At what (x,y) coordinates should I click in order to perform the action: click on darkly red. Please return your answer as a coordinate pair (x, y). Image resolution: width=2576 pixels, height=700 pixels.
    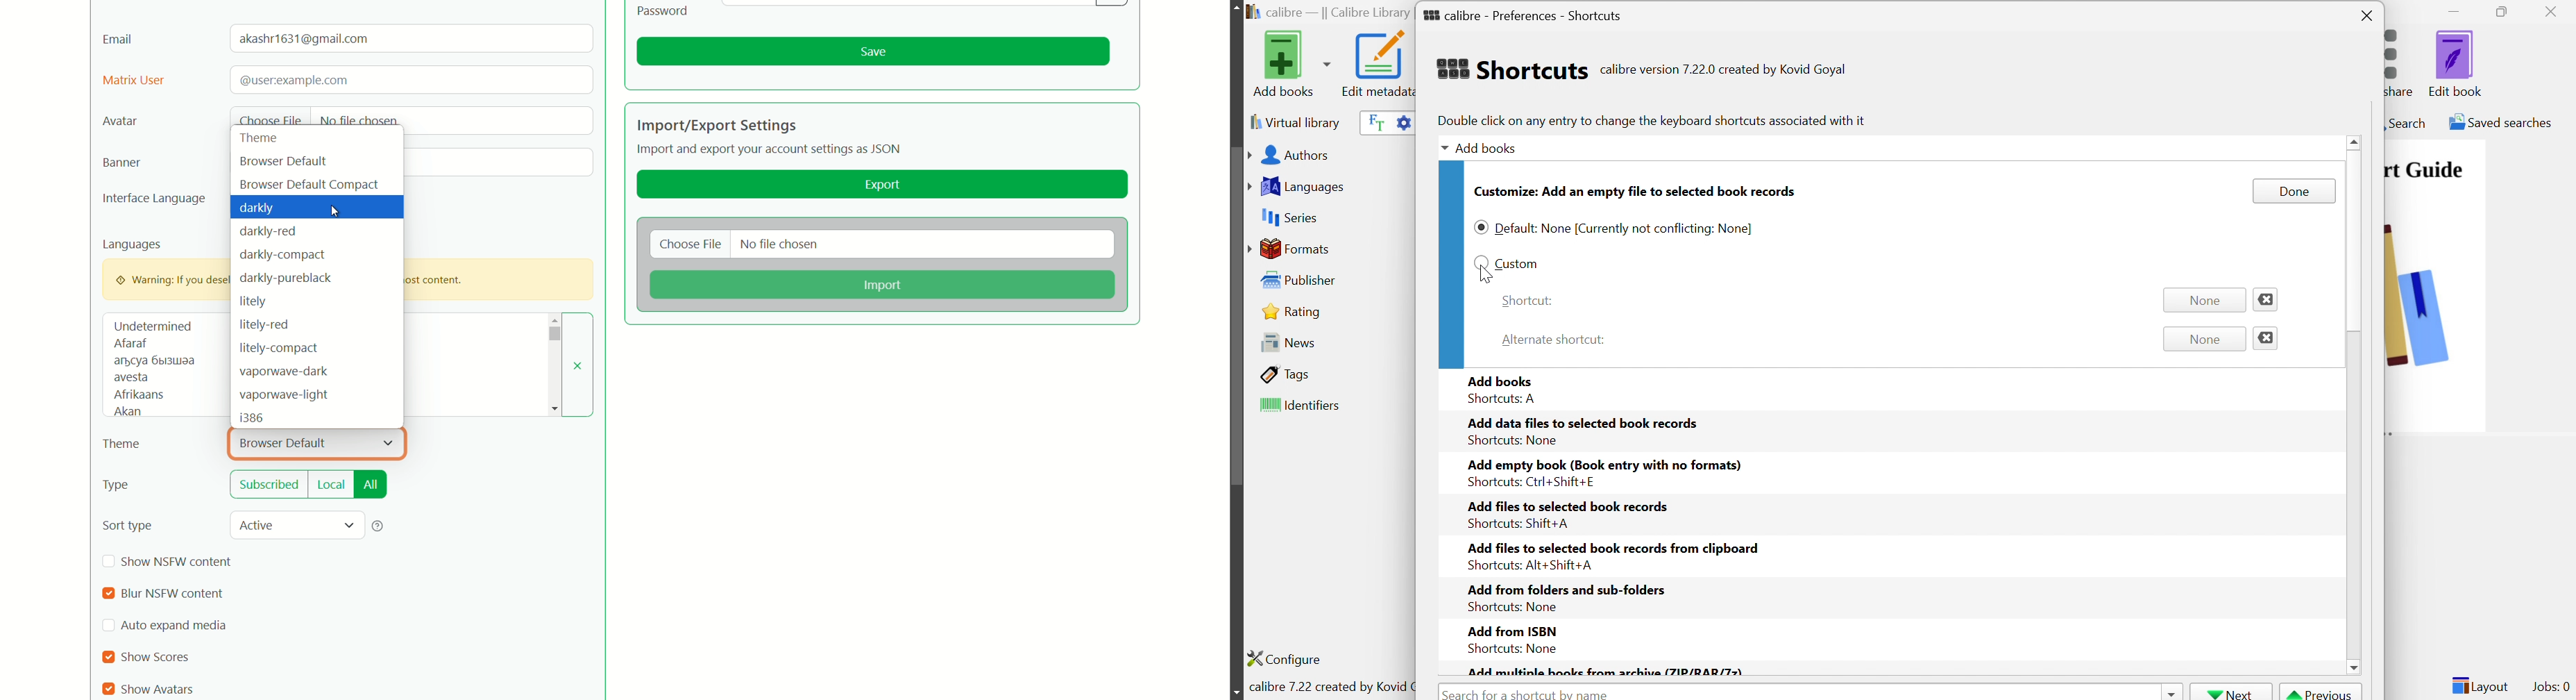
    Looking at the image, I should click on (269, 233).